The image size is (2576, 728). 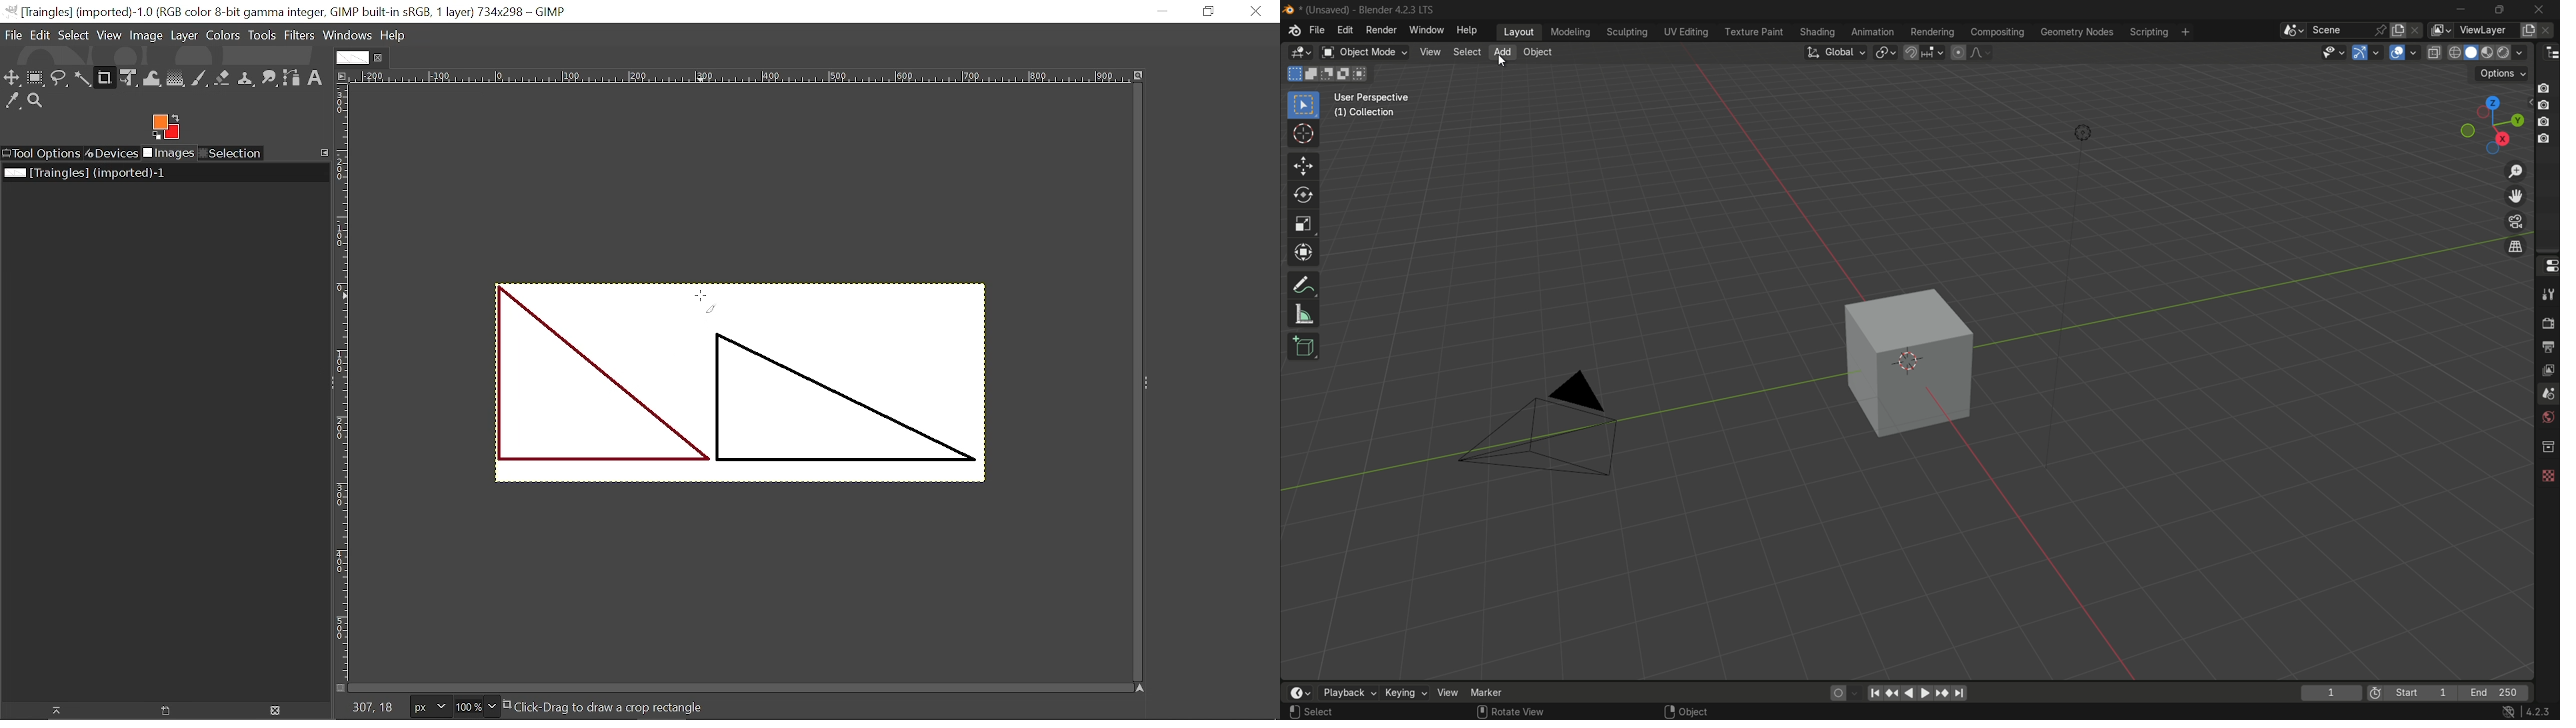 What do you see at coordinates (1627, 33) in the screenshot?
I see `sculpting menu` at bounding box center [1627, 33].